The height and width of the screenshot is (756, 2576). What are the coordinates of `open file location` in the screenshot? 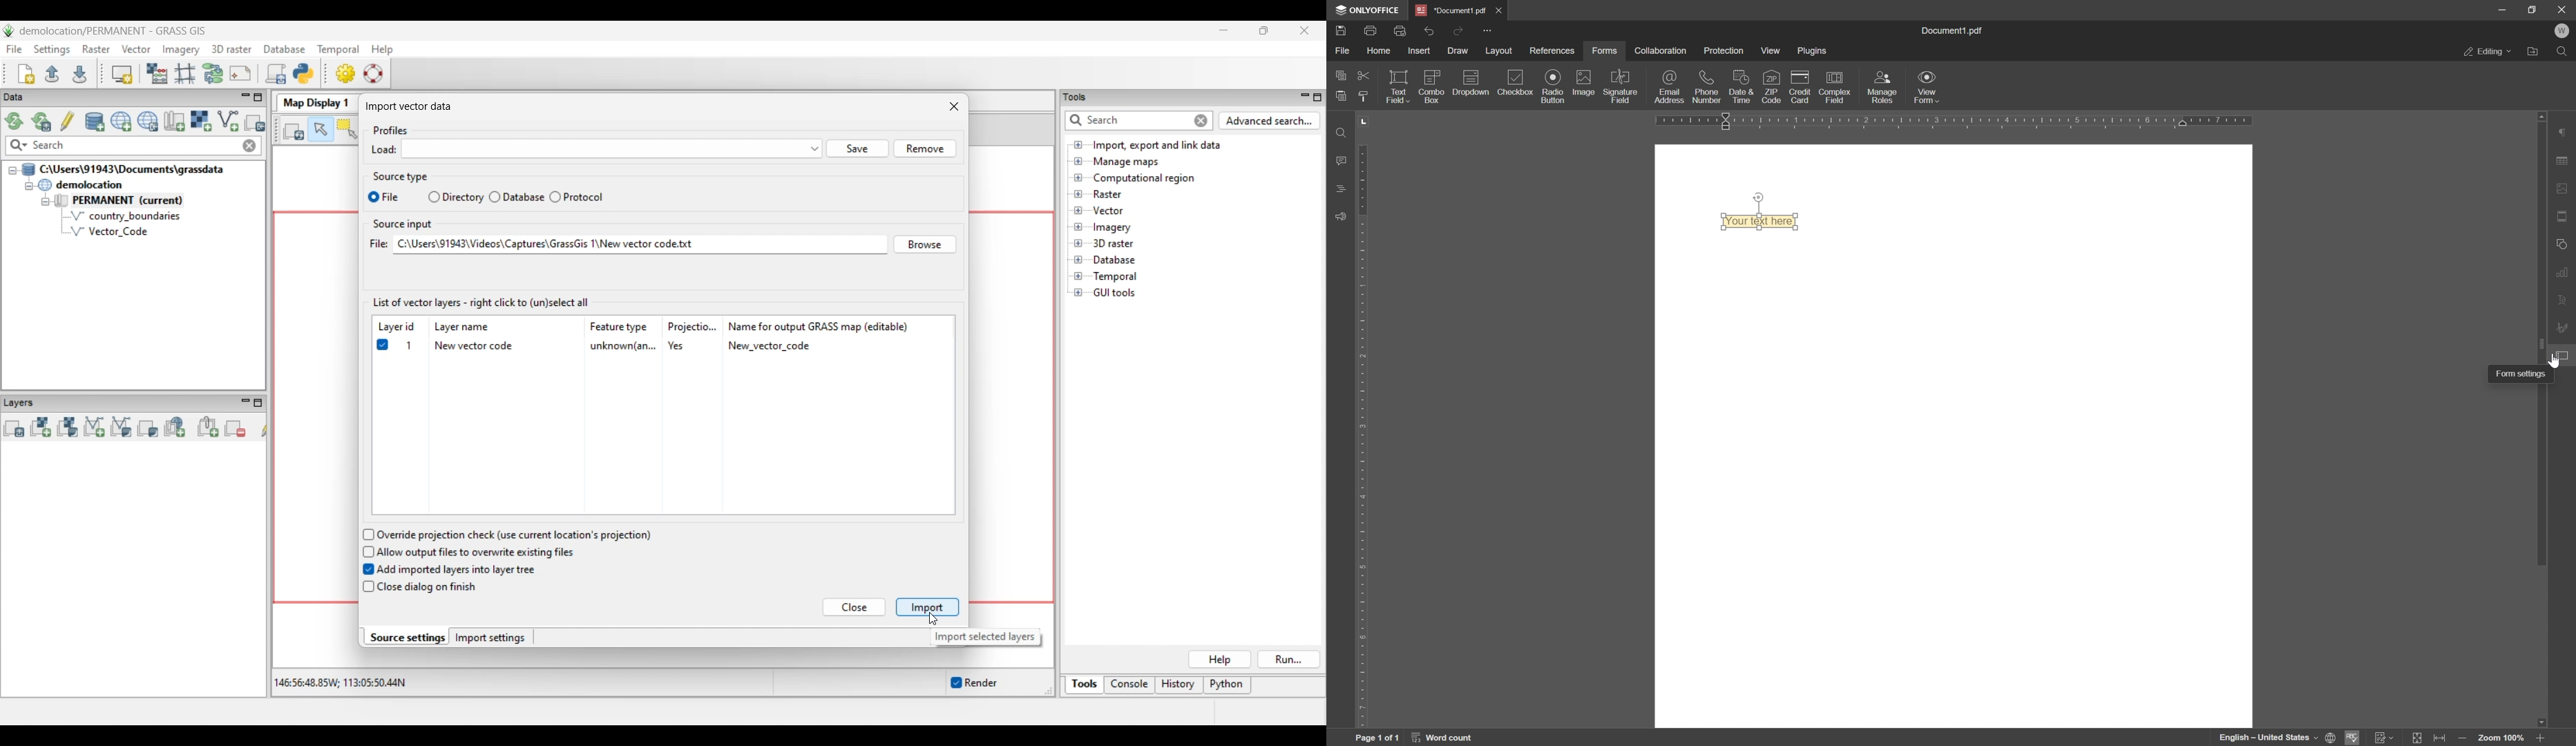 It's located at (2533, 51).